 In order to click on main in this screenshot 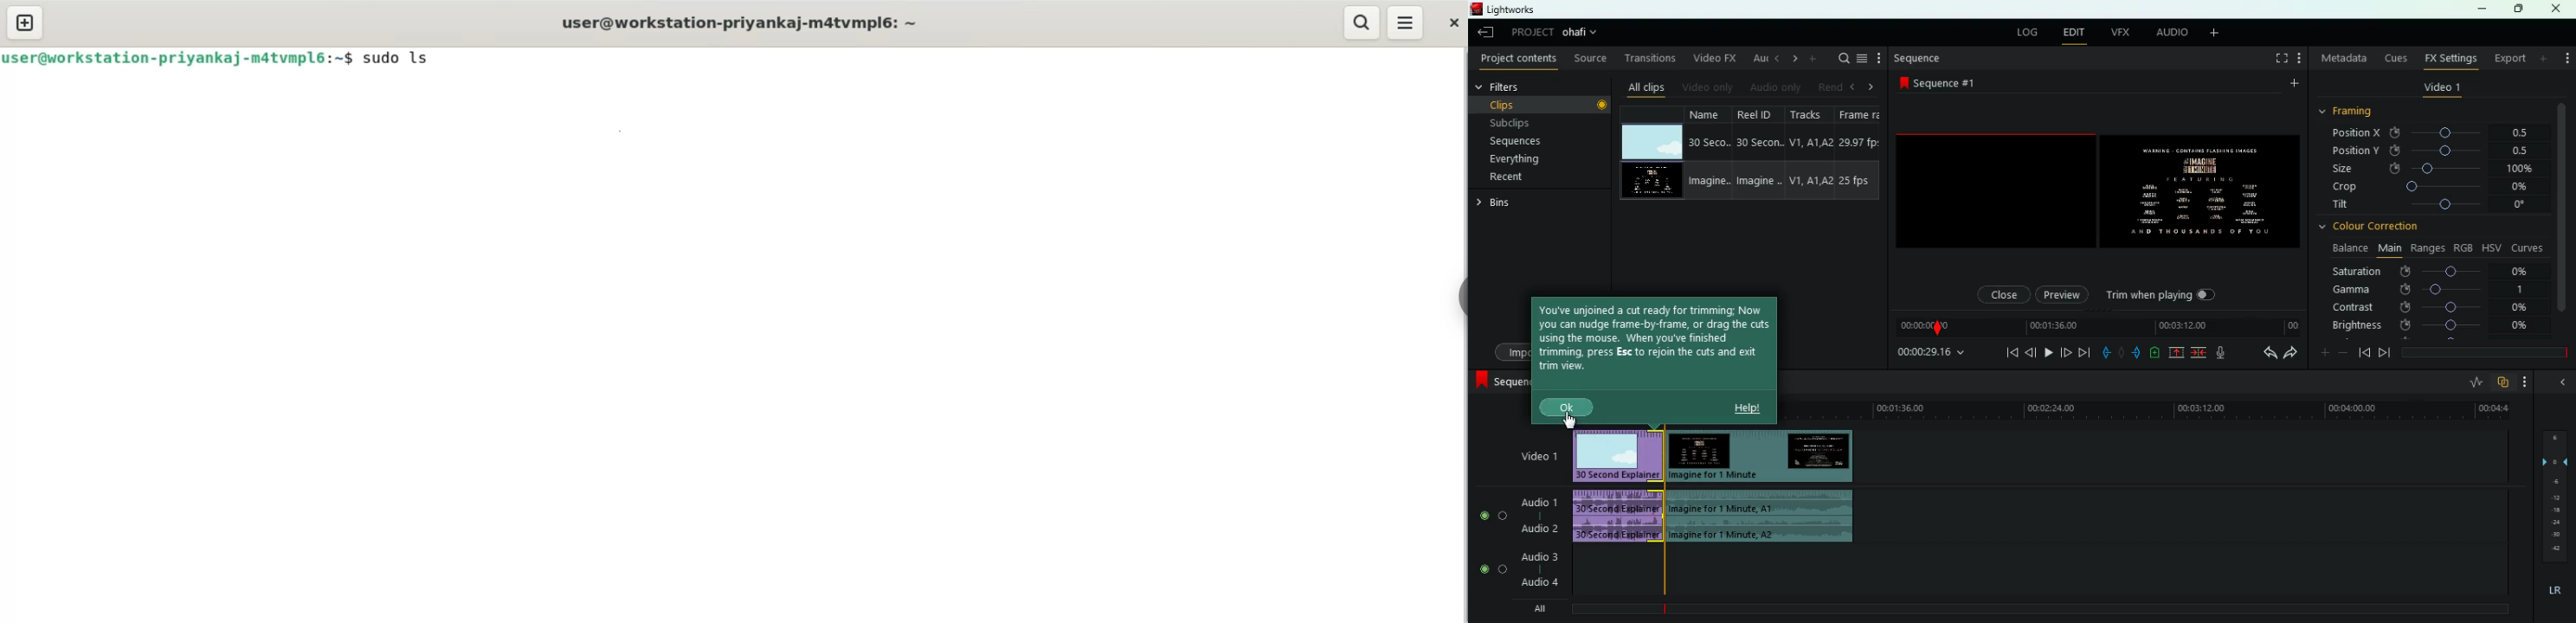, I will do `click(2389, 247)`.